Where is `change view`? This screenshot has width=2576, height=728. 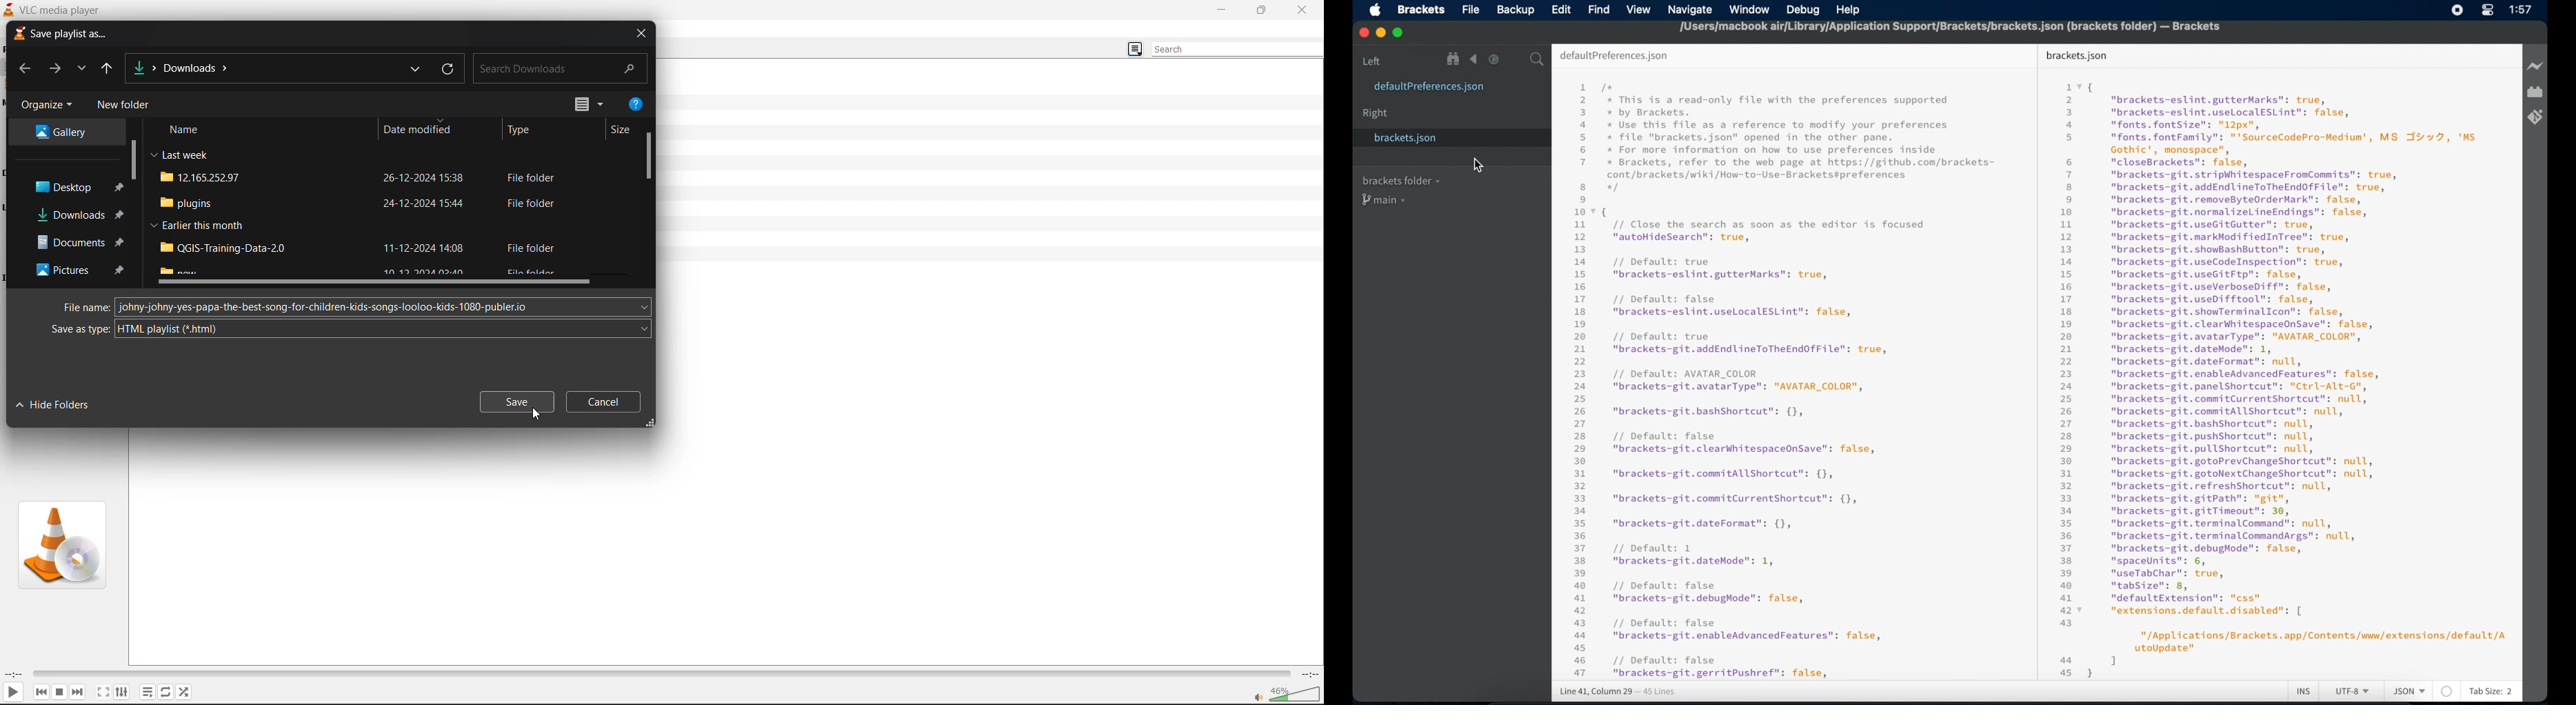
change view is located at coordinates (1132, 50).